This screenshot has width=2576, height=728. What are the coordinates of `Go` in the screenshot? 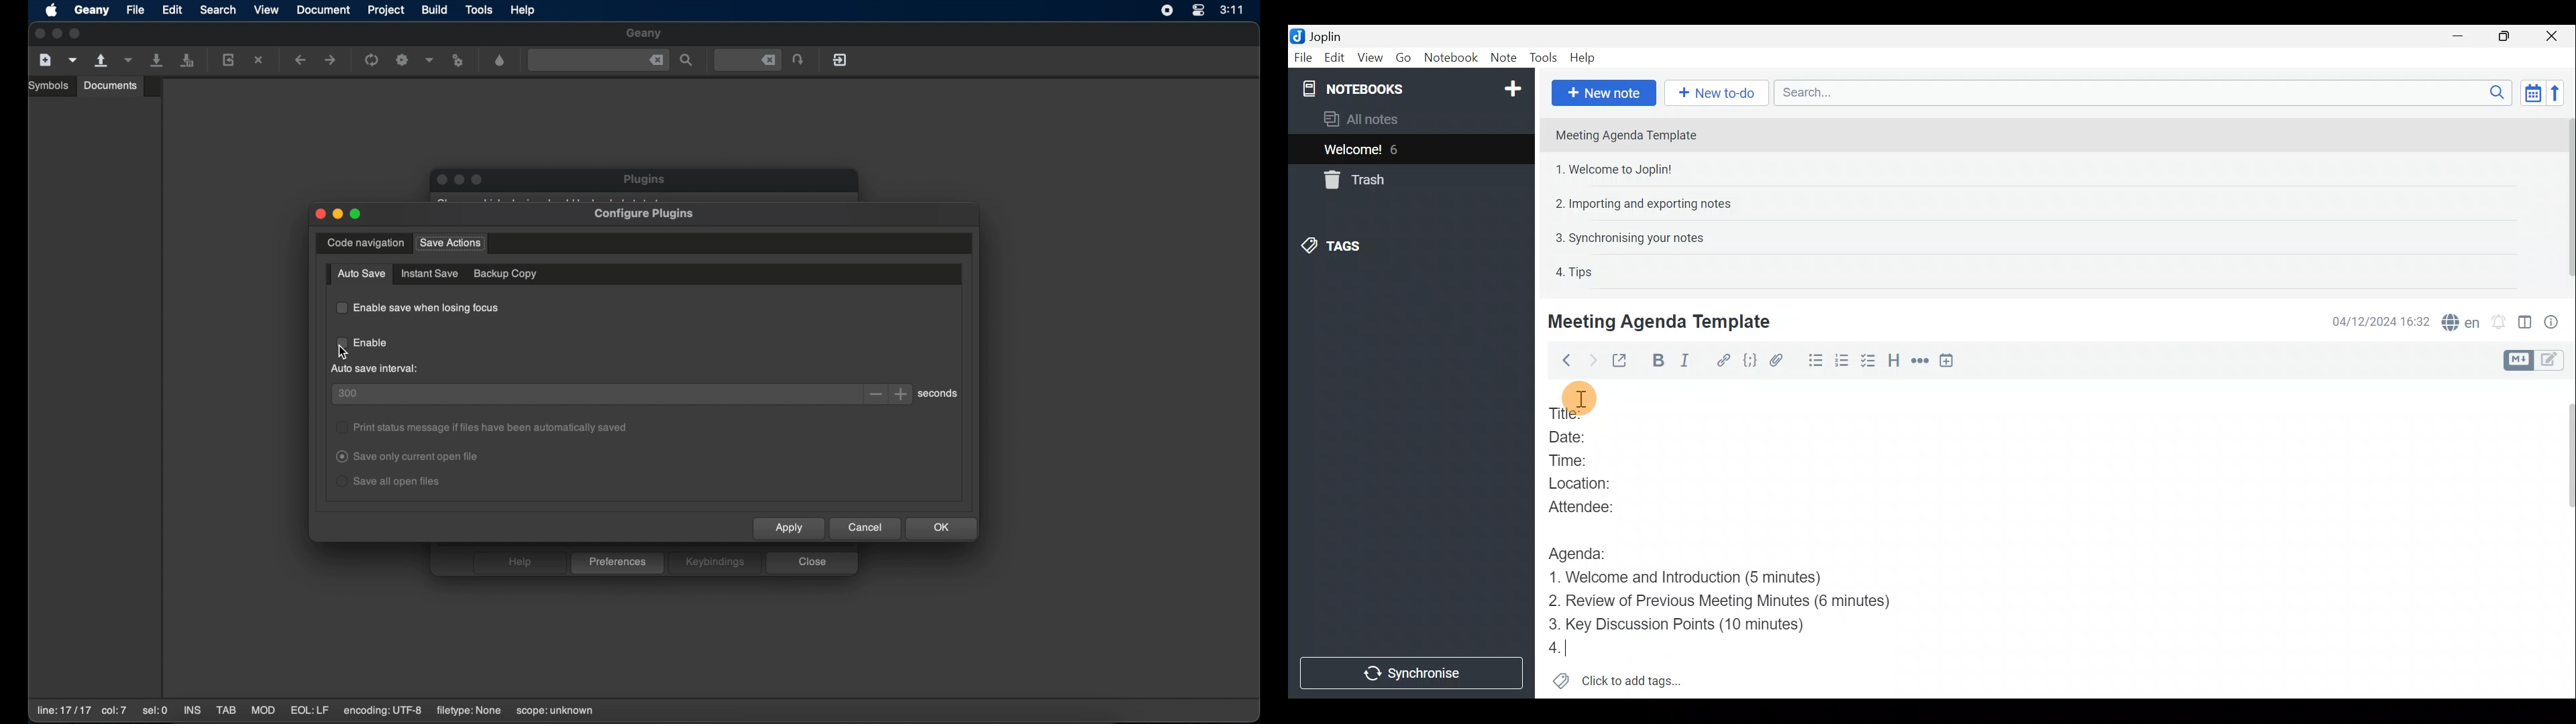 It's located at (1403, 57).